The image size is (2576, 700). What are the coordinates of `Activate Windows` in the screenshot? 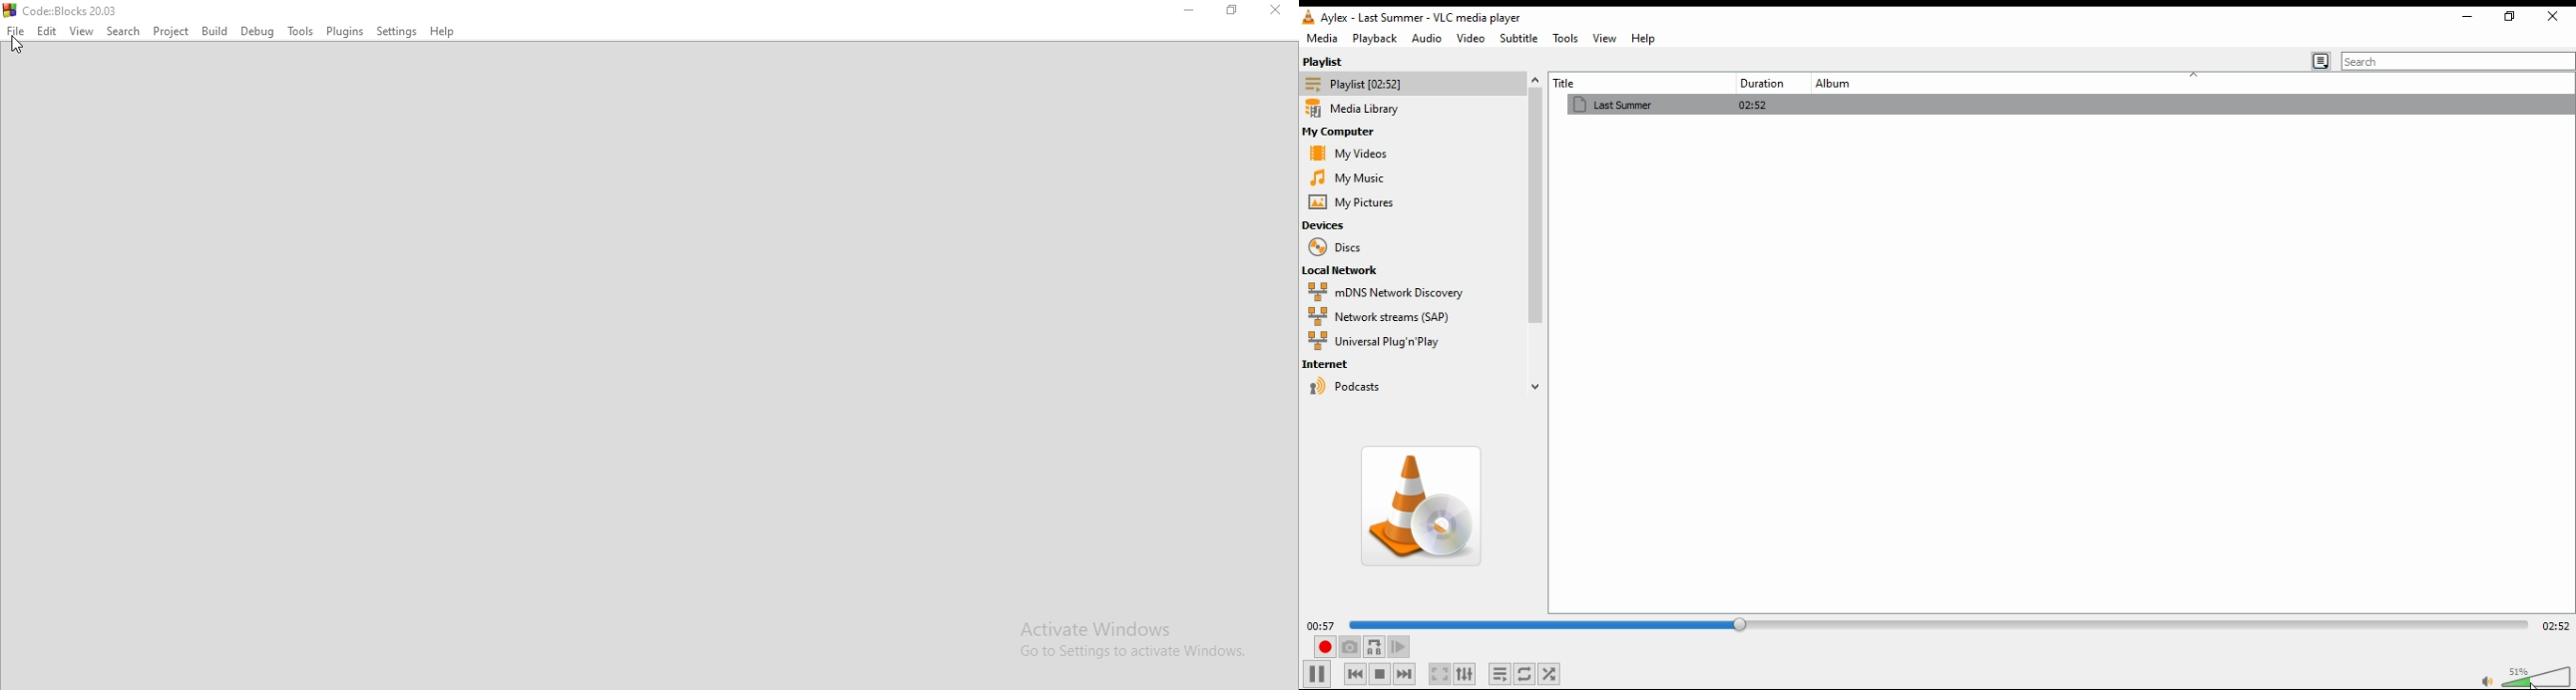 It's located at (1108, 626).